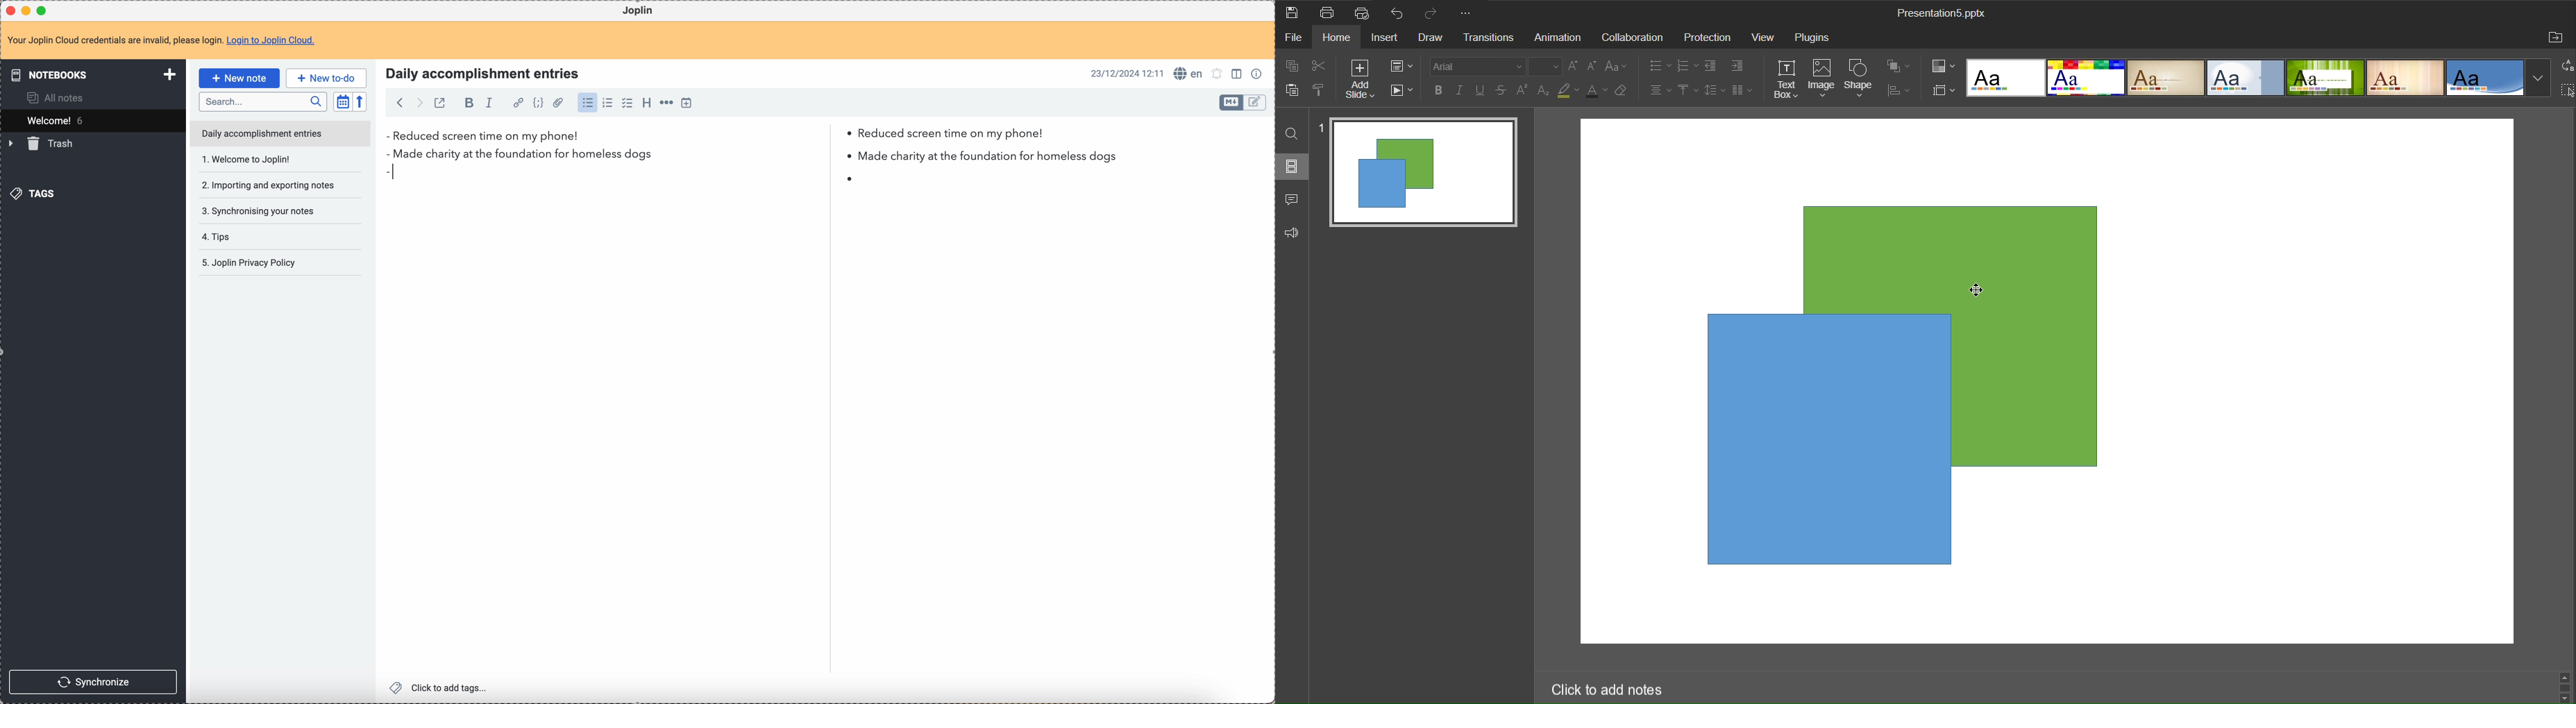 This screenshot has width=2576, height=728. Describe the element at coordinates (538, 104) in the screenshot. I see `code` at that location.